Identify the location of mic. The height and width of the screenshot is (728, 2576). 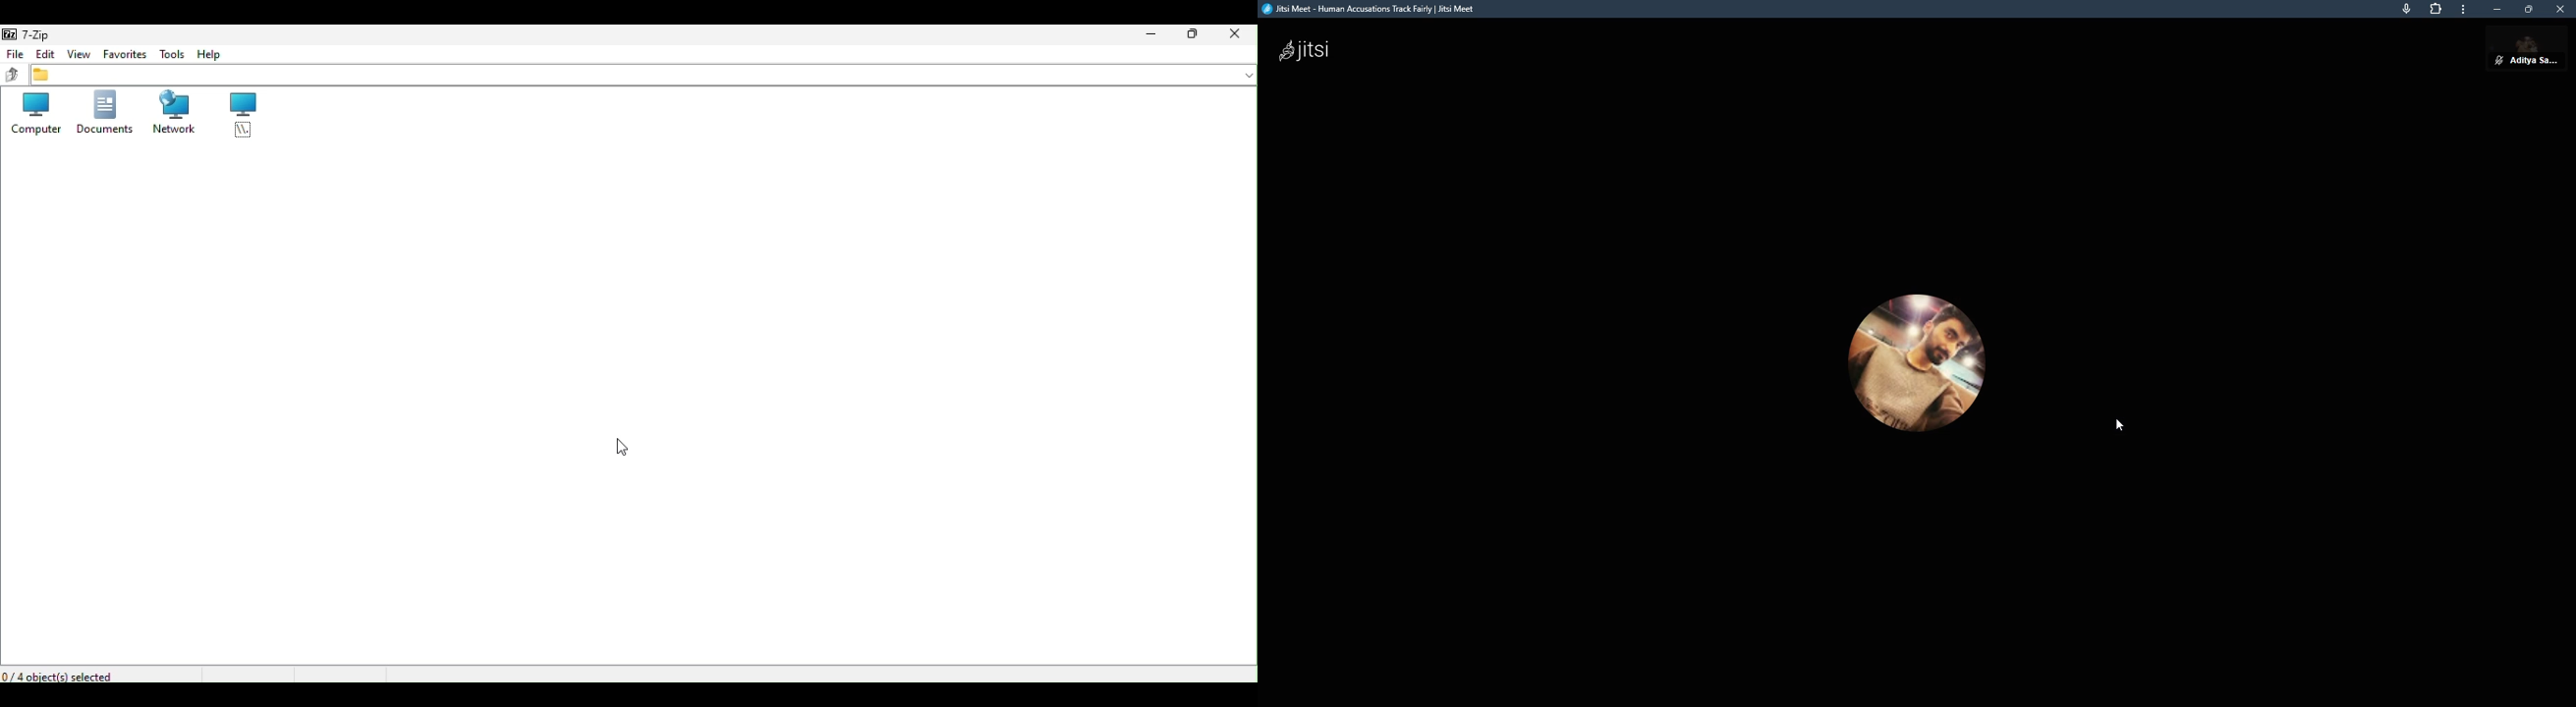
(2406, 10).